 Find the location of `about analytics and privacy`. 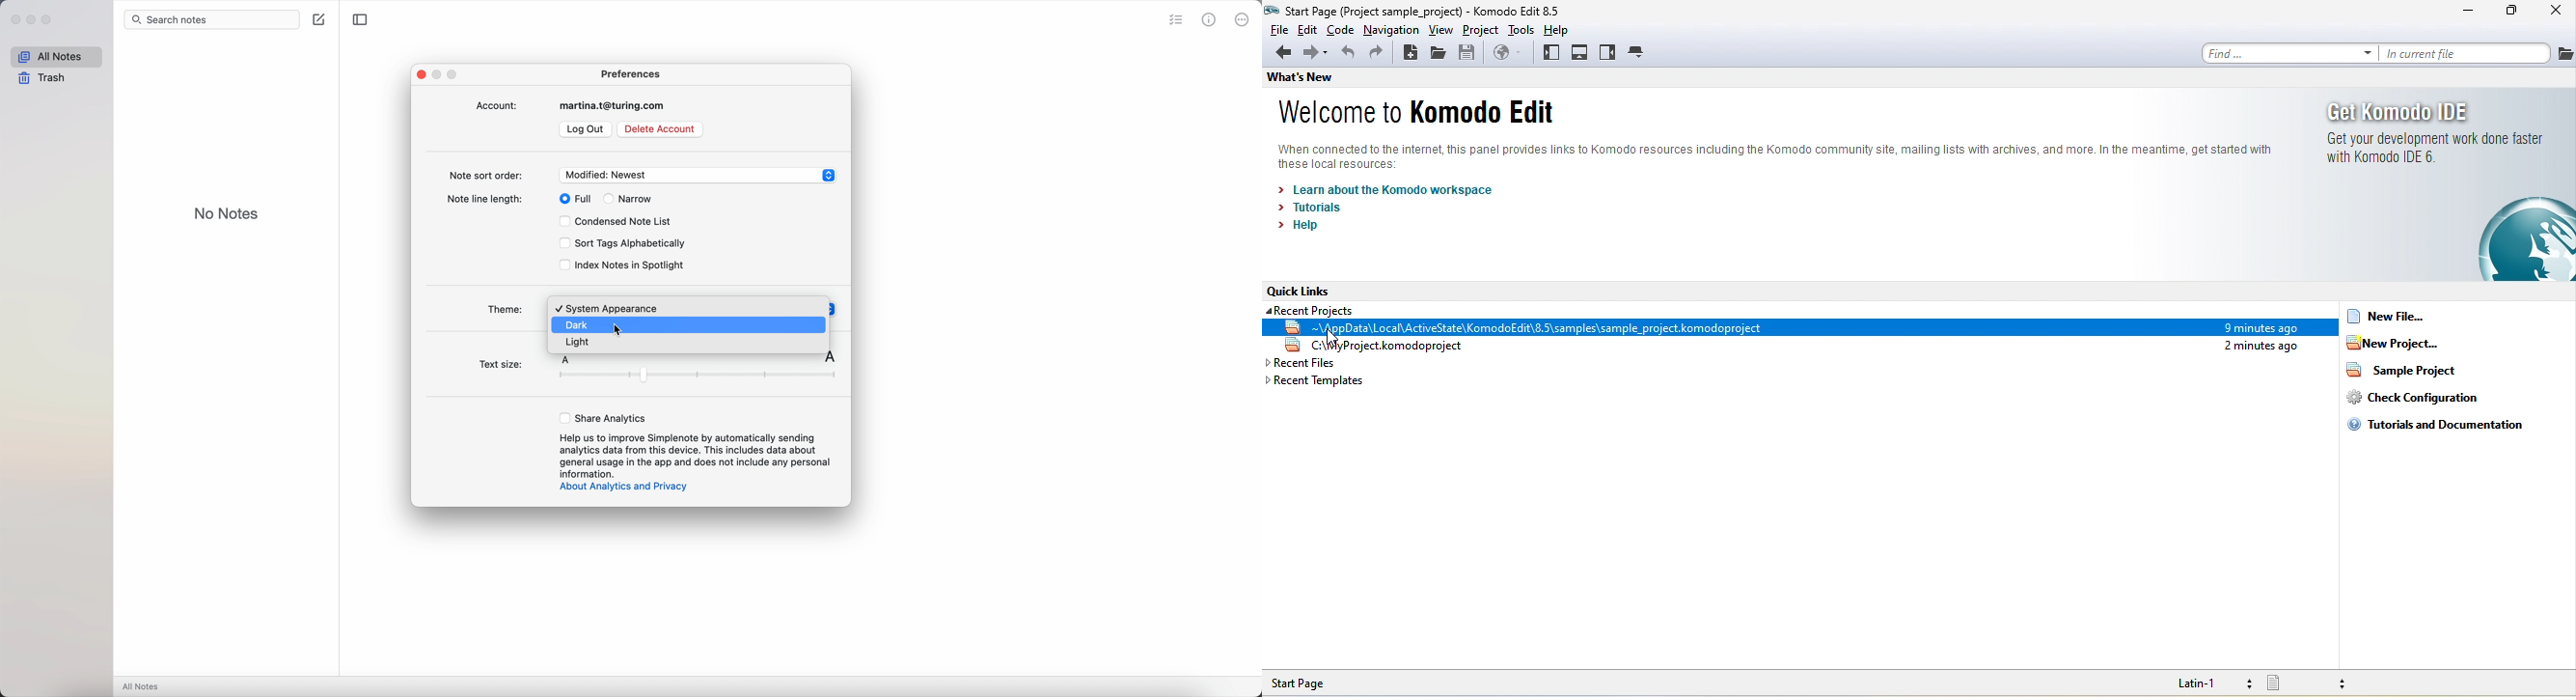

about analytics and privacy is located at coordinates (622, 488).